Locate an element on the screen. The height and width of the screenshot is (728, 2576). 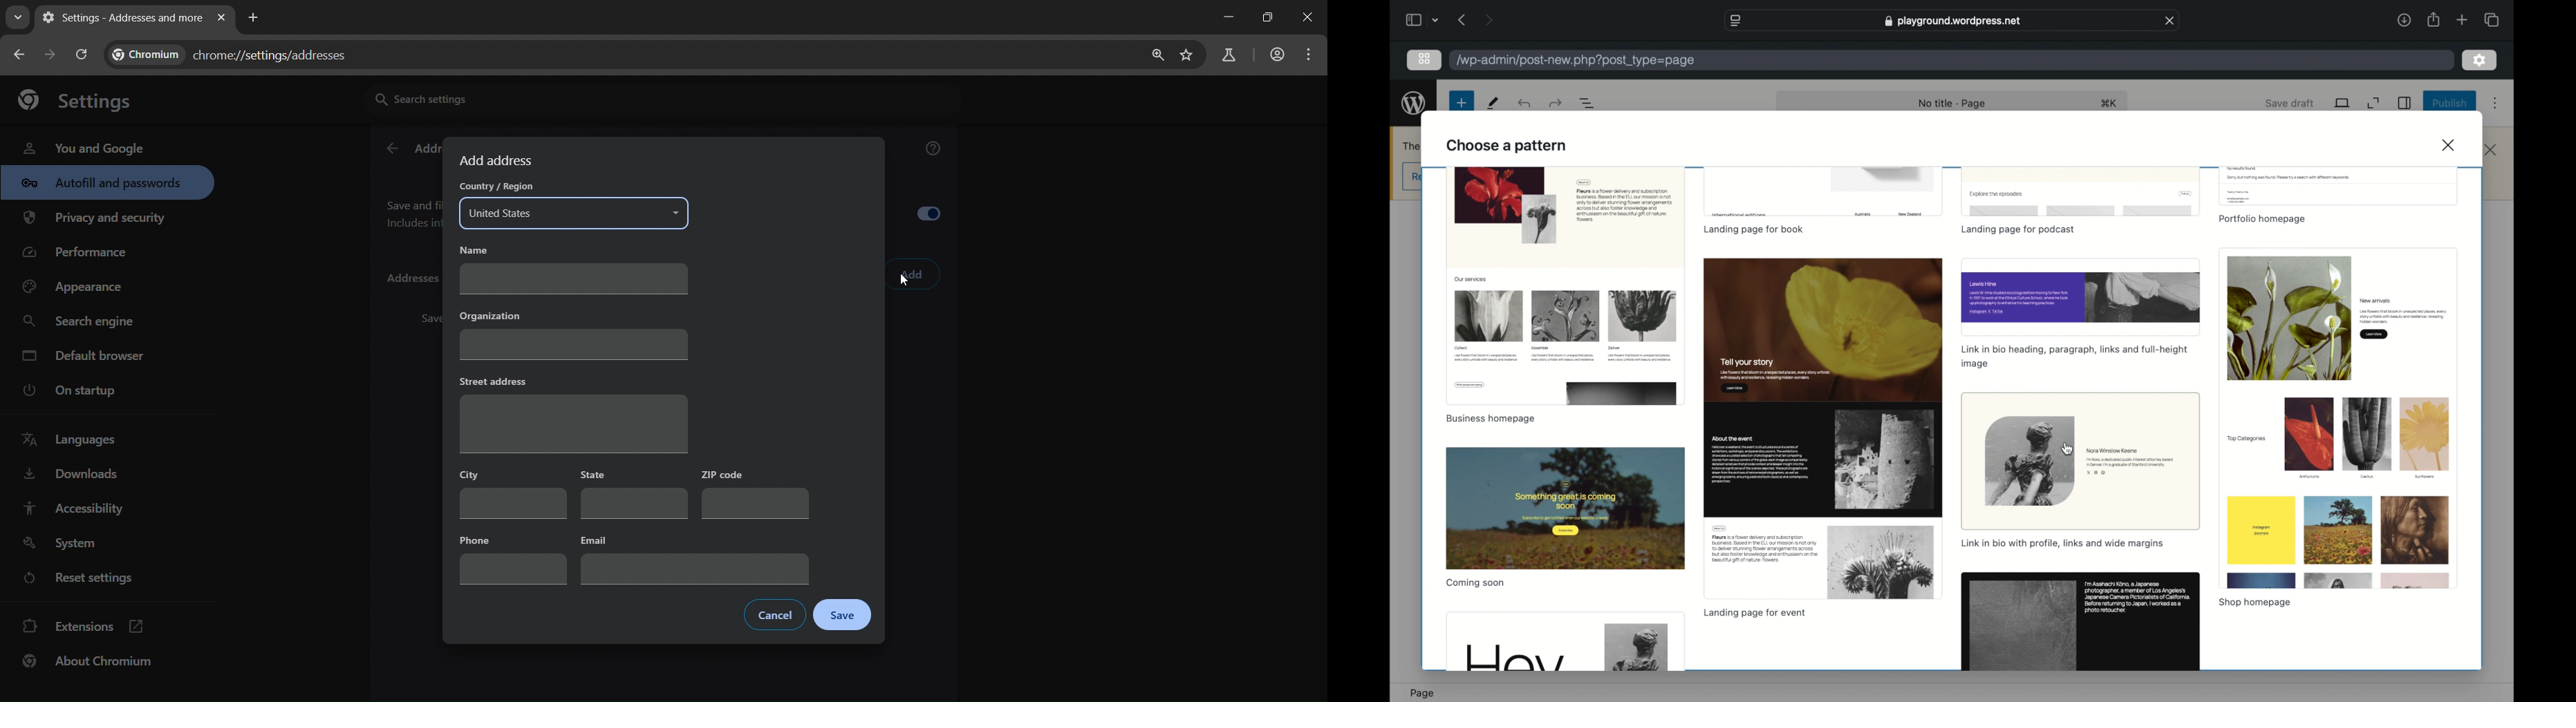
extensions is located at coordinates (84, 625).